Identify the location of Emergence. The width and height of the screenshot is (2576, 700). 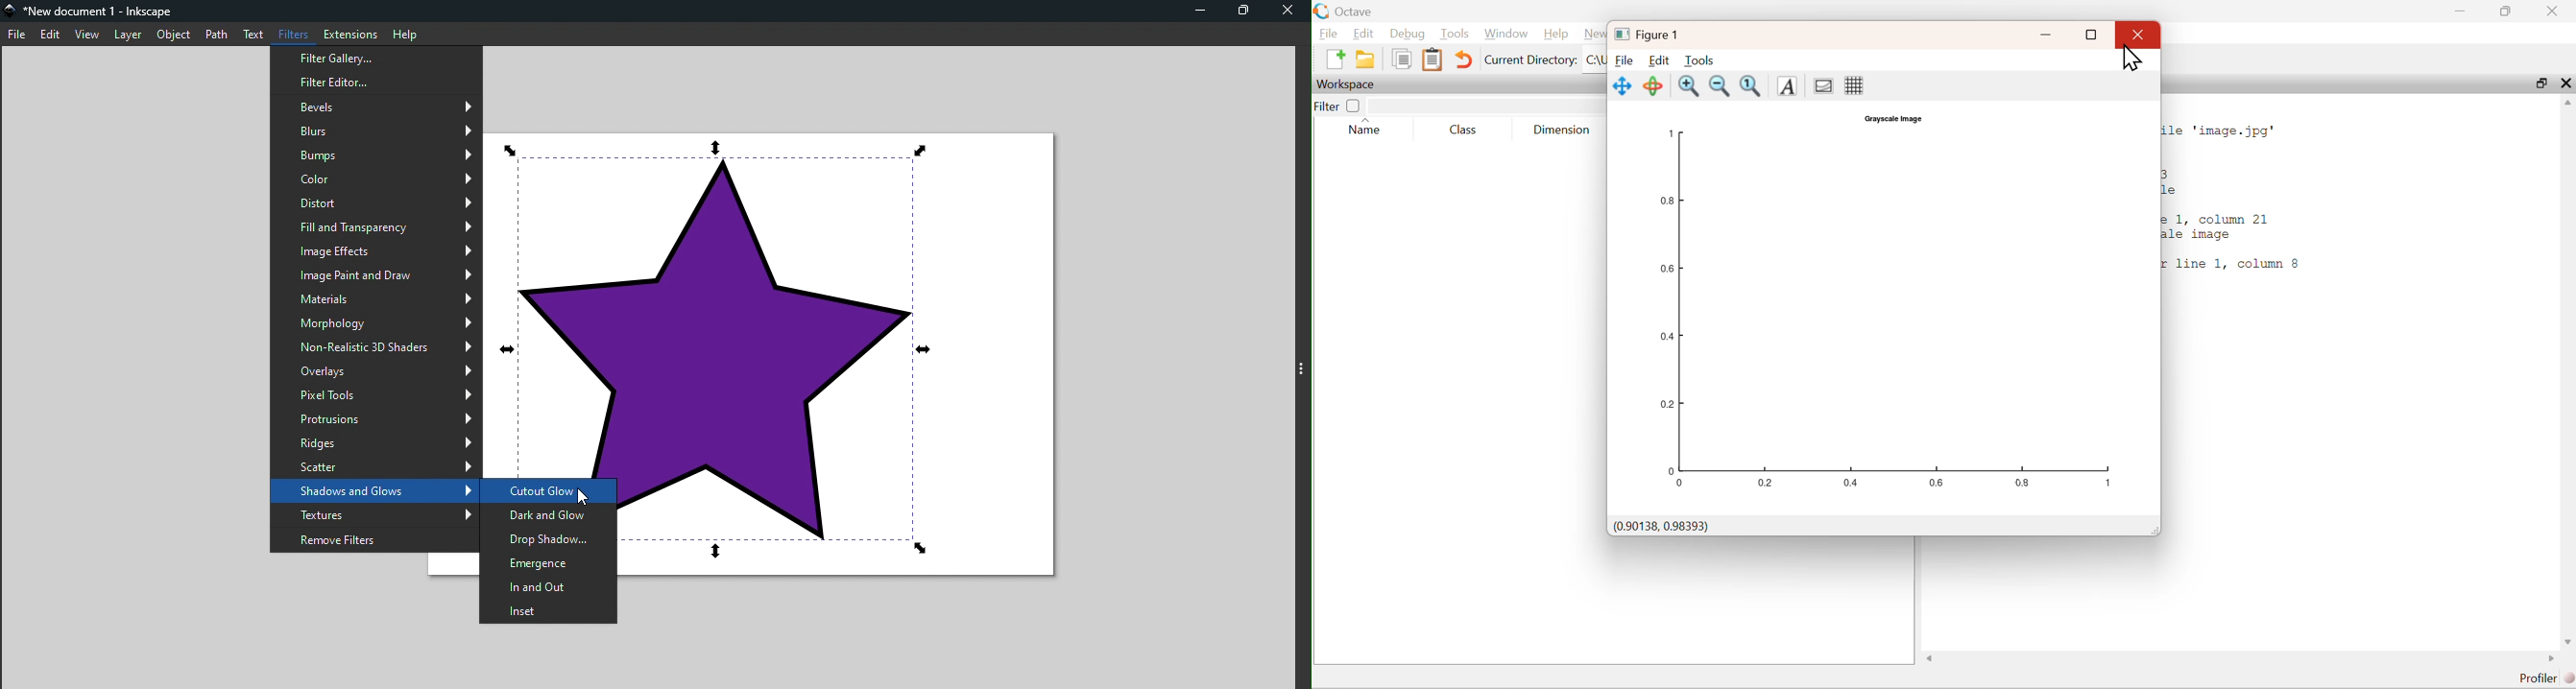
(546, 563).